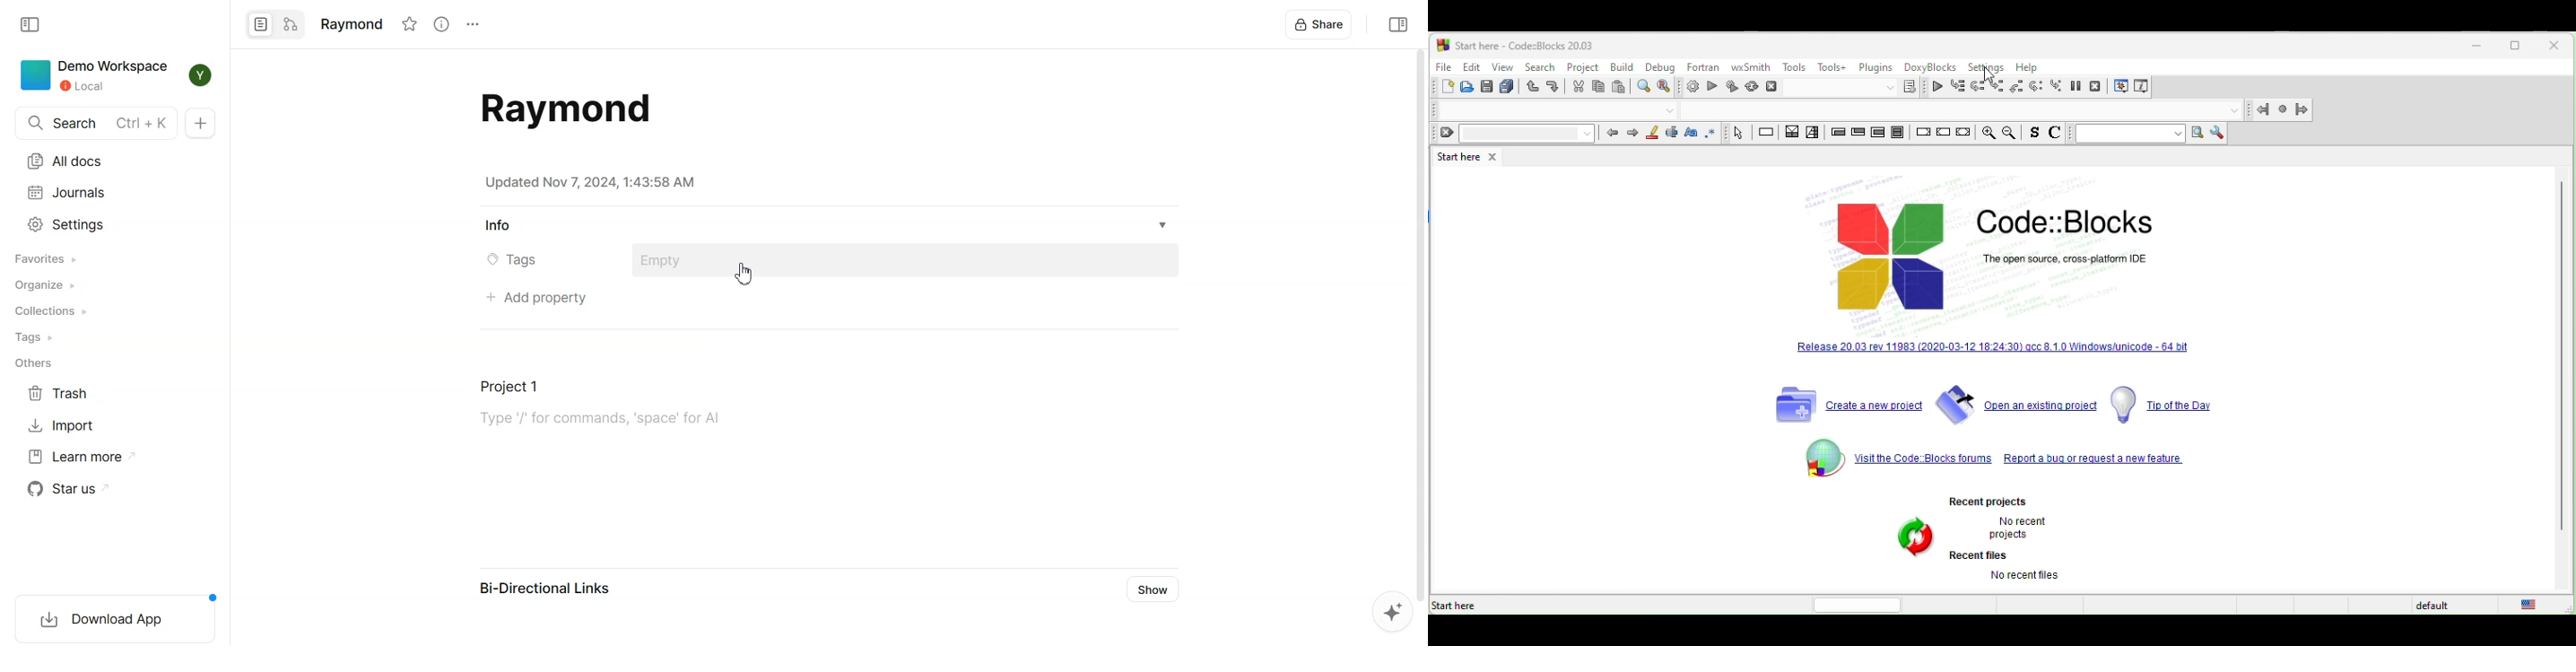 The height and width of the screenshot is (672, 2576). What do you see at coordinates (32, 25) in the screenshot?
I see `Collapse Sidebar` at bounding box center [32, 25].